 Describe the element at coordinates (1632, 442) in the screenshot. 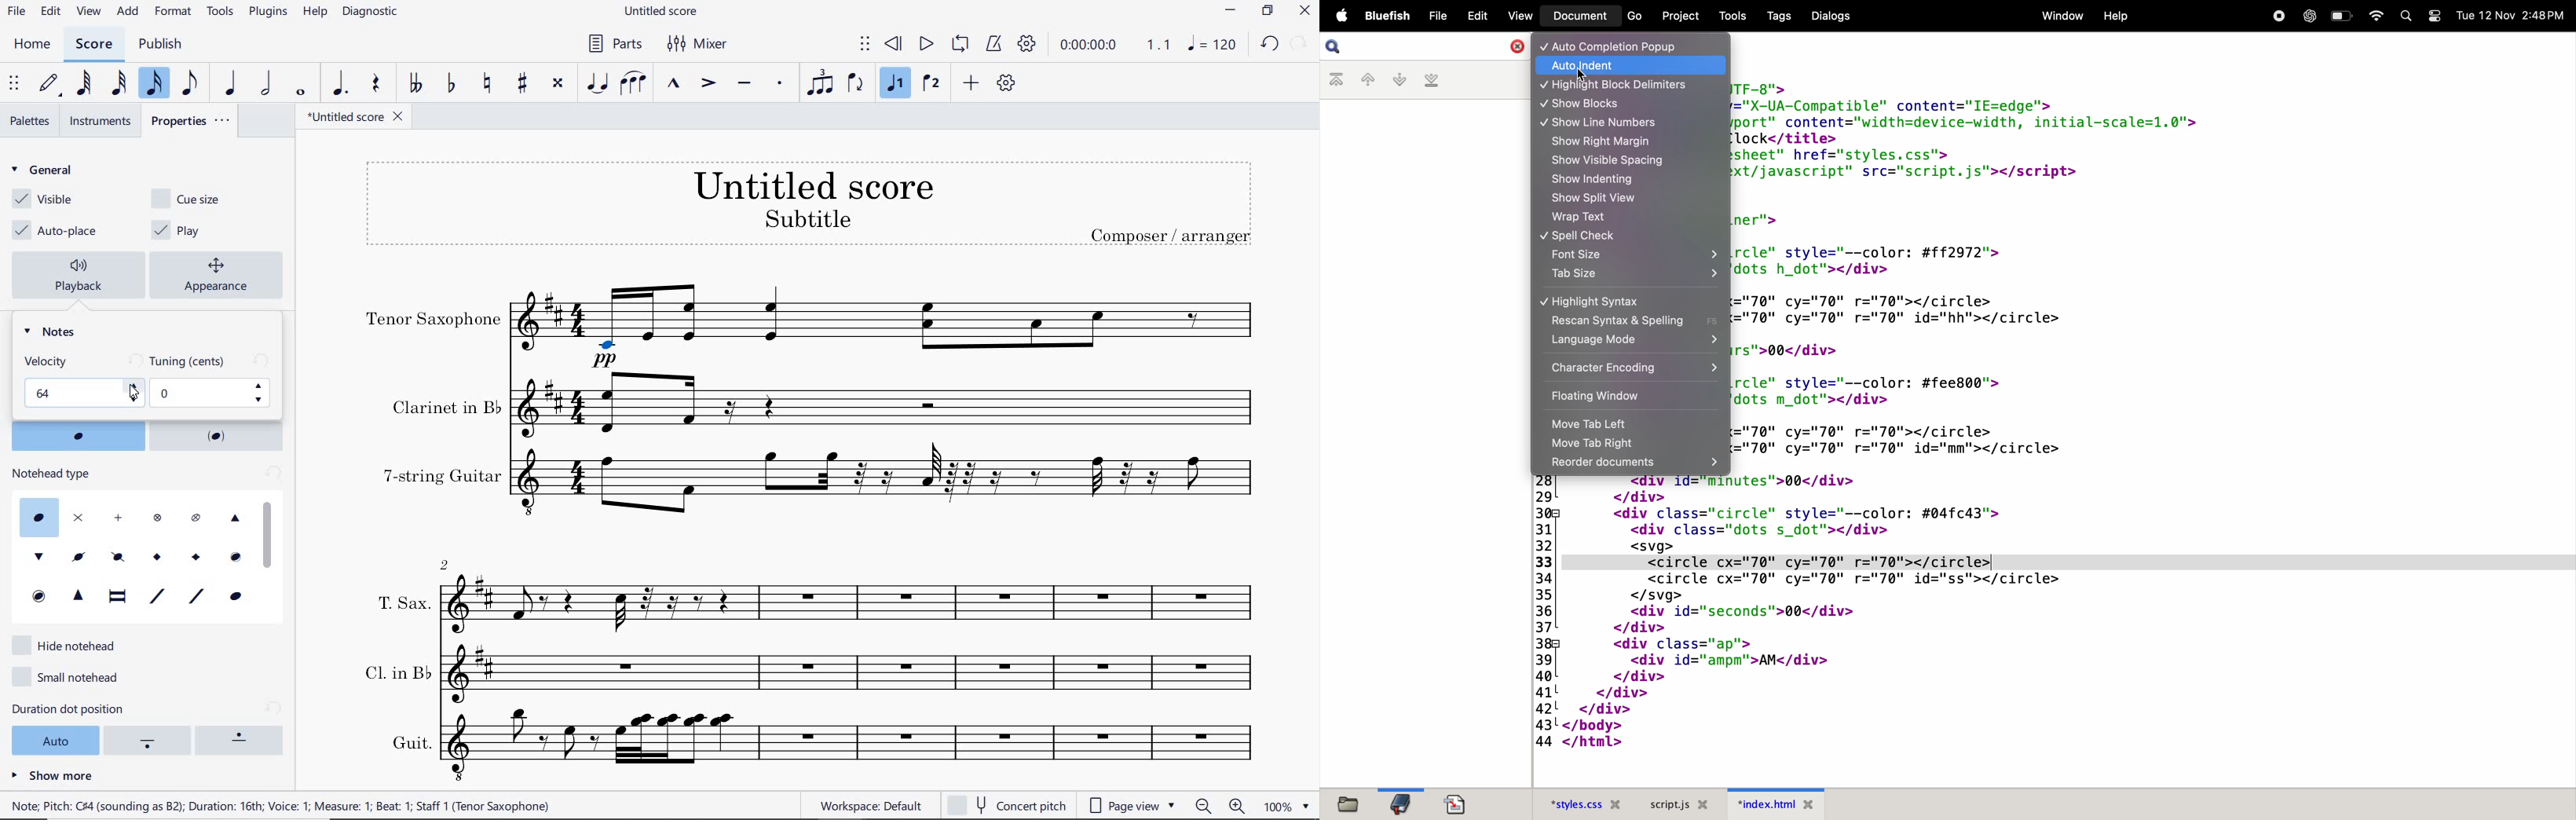

I see `move tab right` at that location.